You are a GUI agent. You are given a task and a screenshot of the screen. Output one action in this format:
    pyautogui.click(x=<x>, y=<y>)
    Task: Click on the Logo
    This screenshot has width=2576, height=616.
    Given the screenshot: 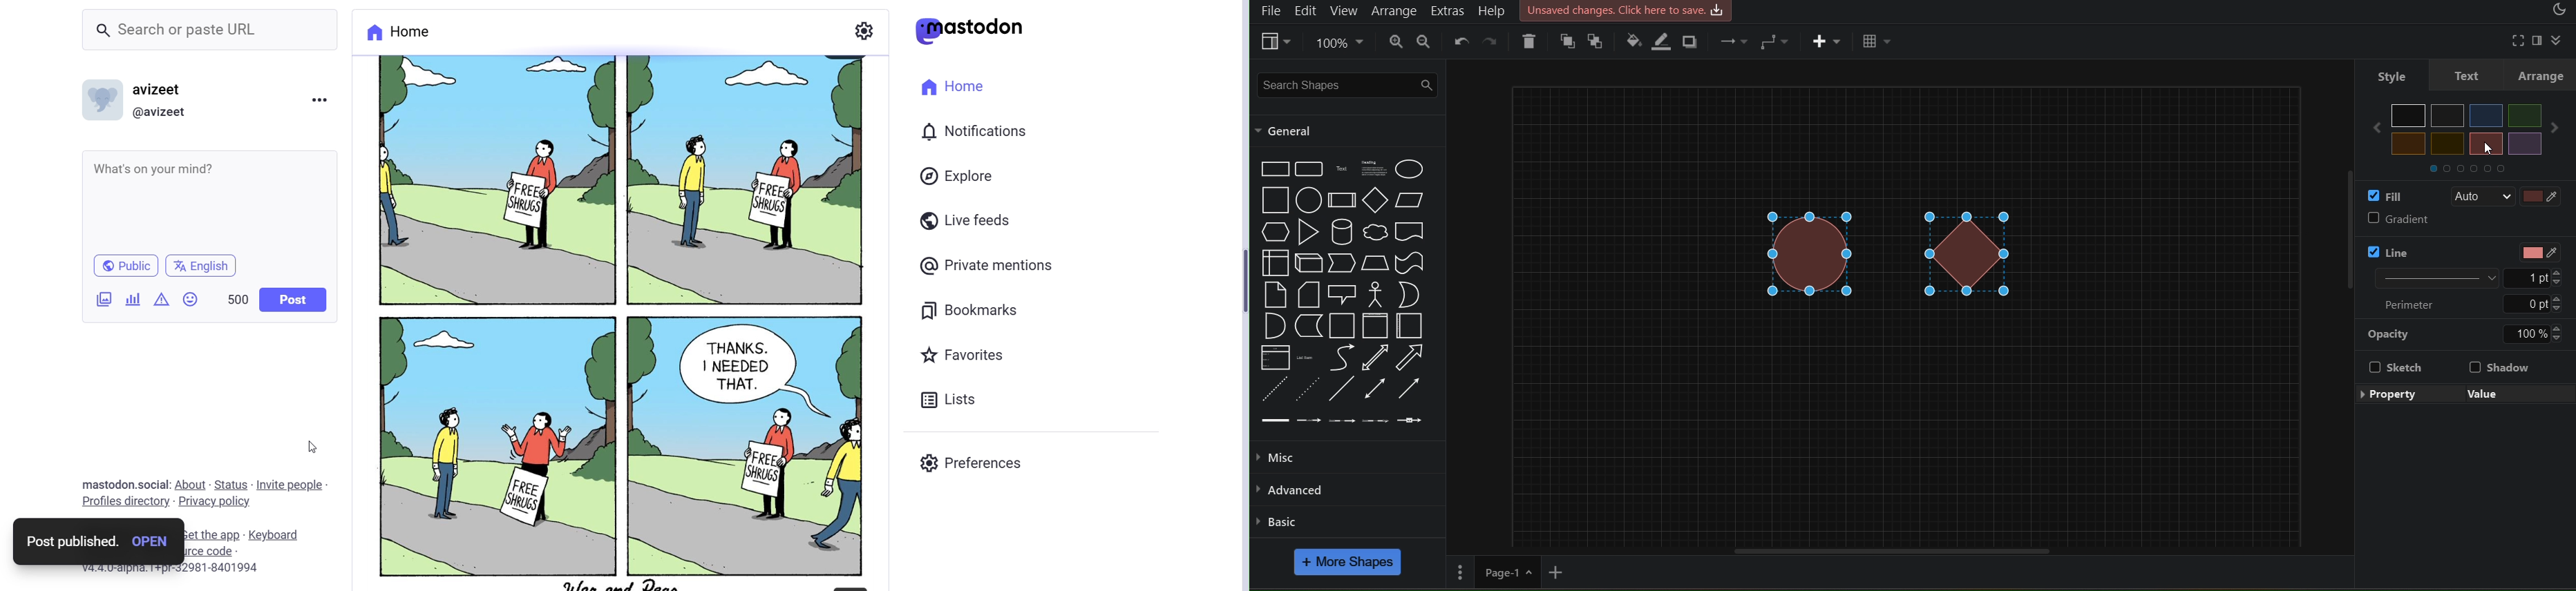 What is the action you would take?
    pyautogui.click(x=971, y=31)
    